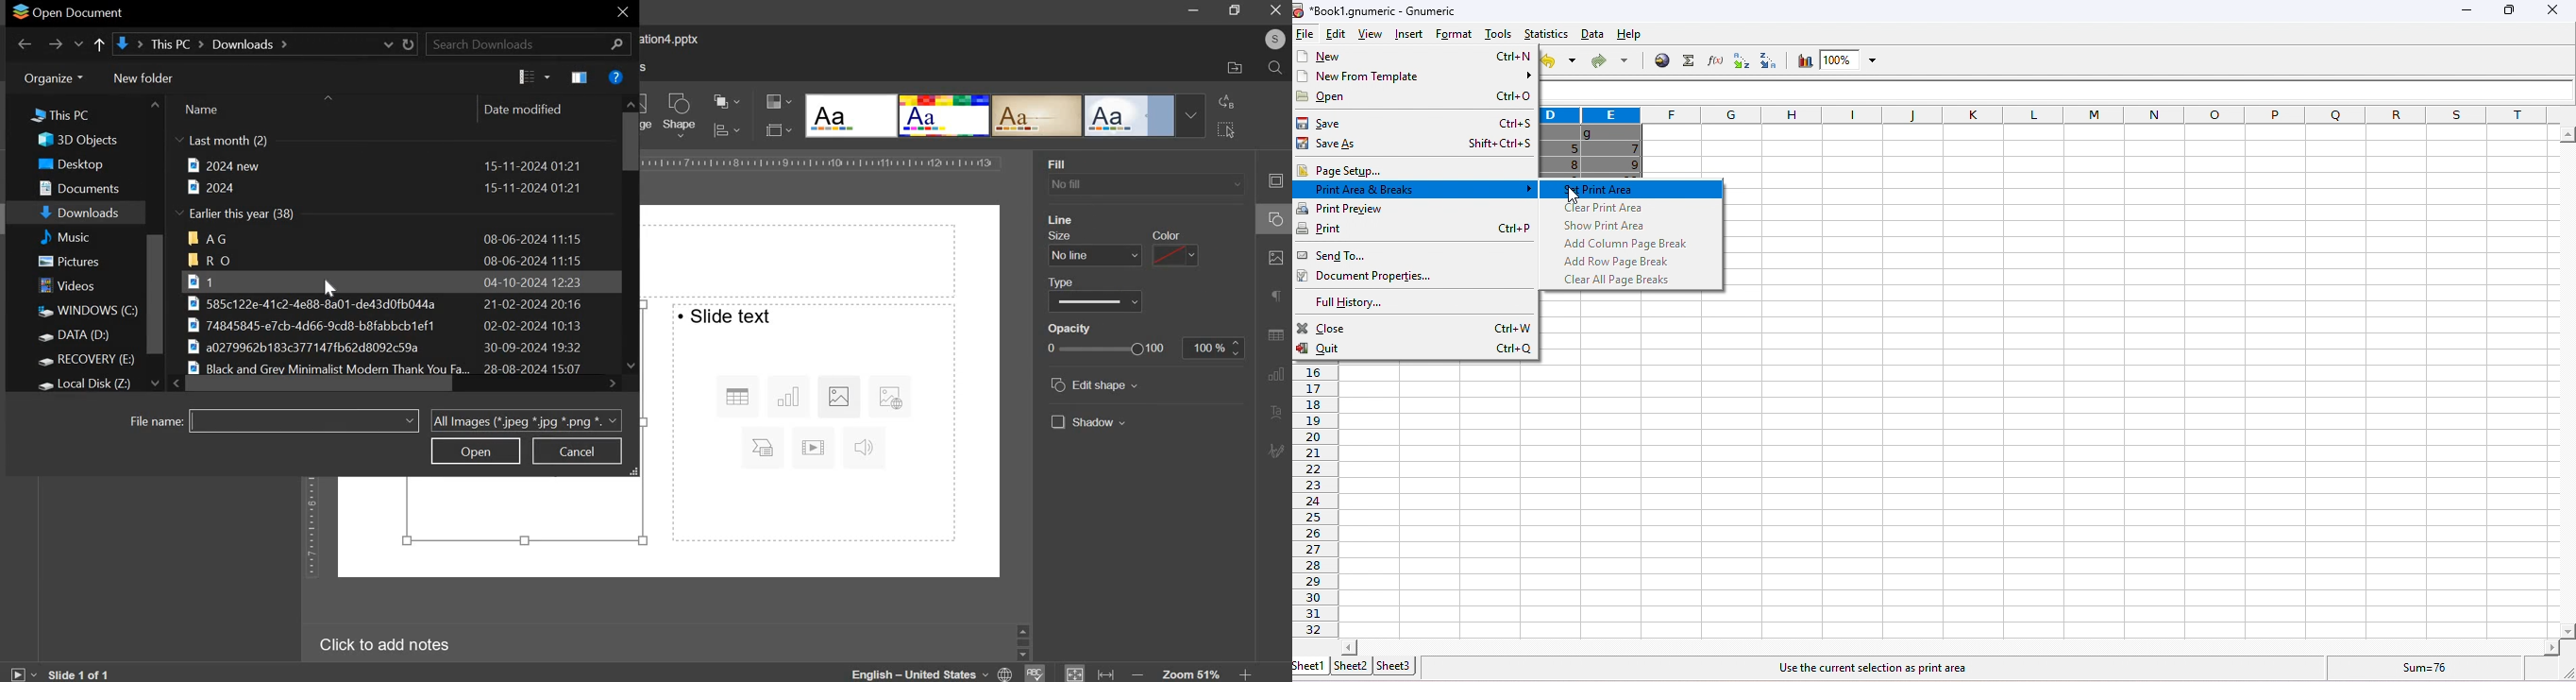  What do you see at coordinates (329, 288) in the screenshot?
I see `Cursor` at bounding box center [329, 288].